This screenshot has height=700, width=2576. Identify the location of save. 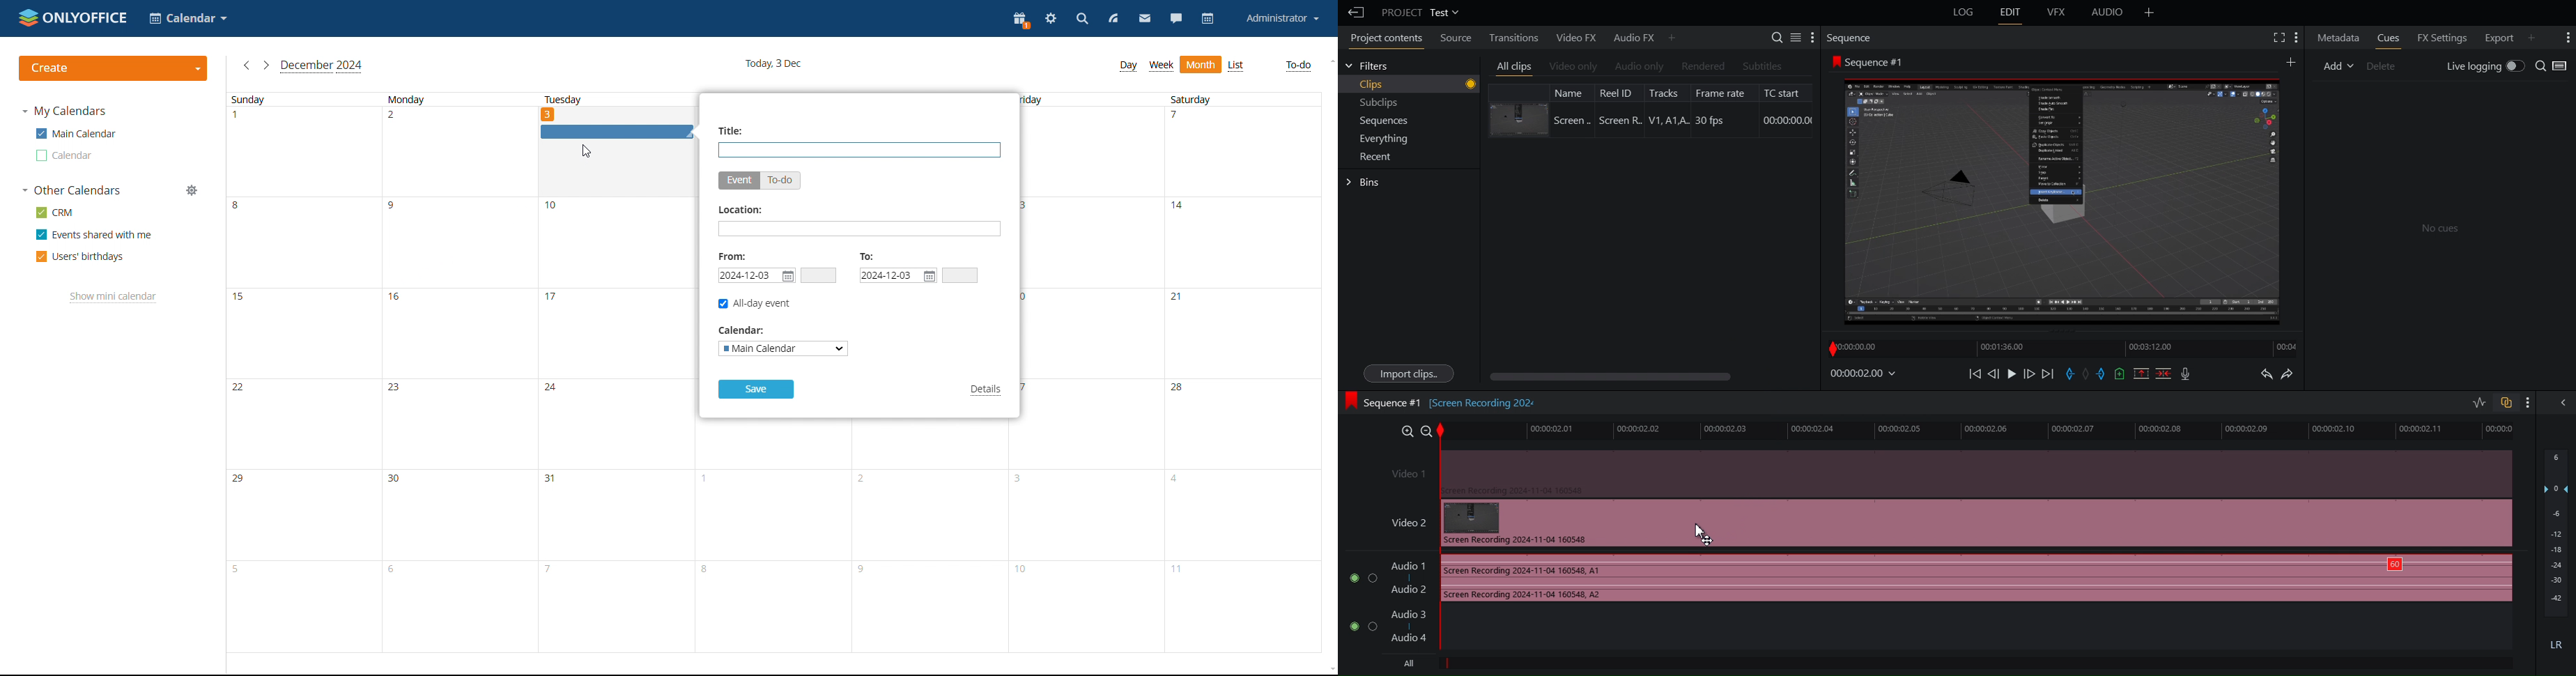
(756, 390).